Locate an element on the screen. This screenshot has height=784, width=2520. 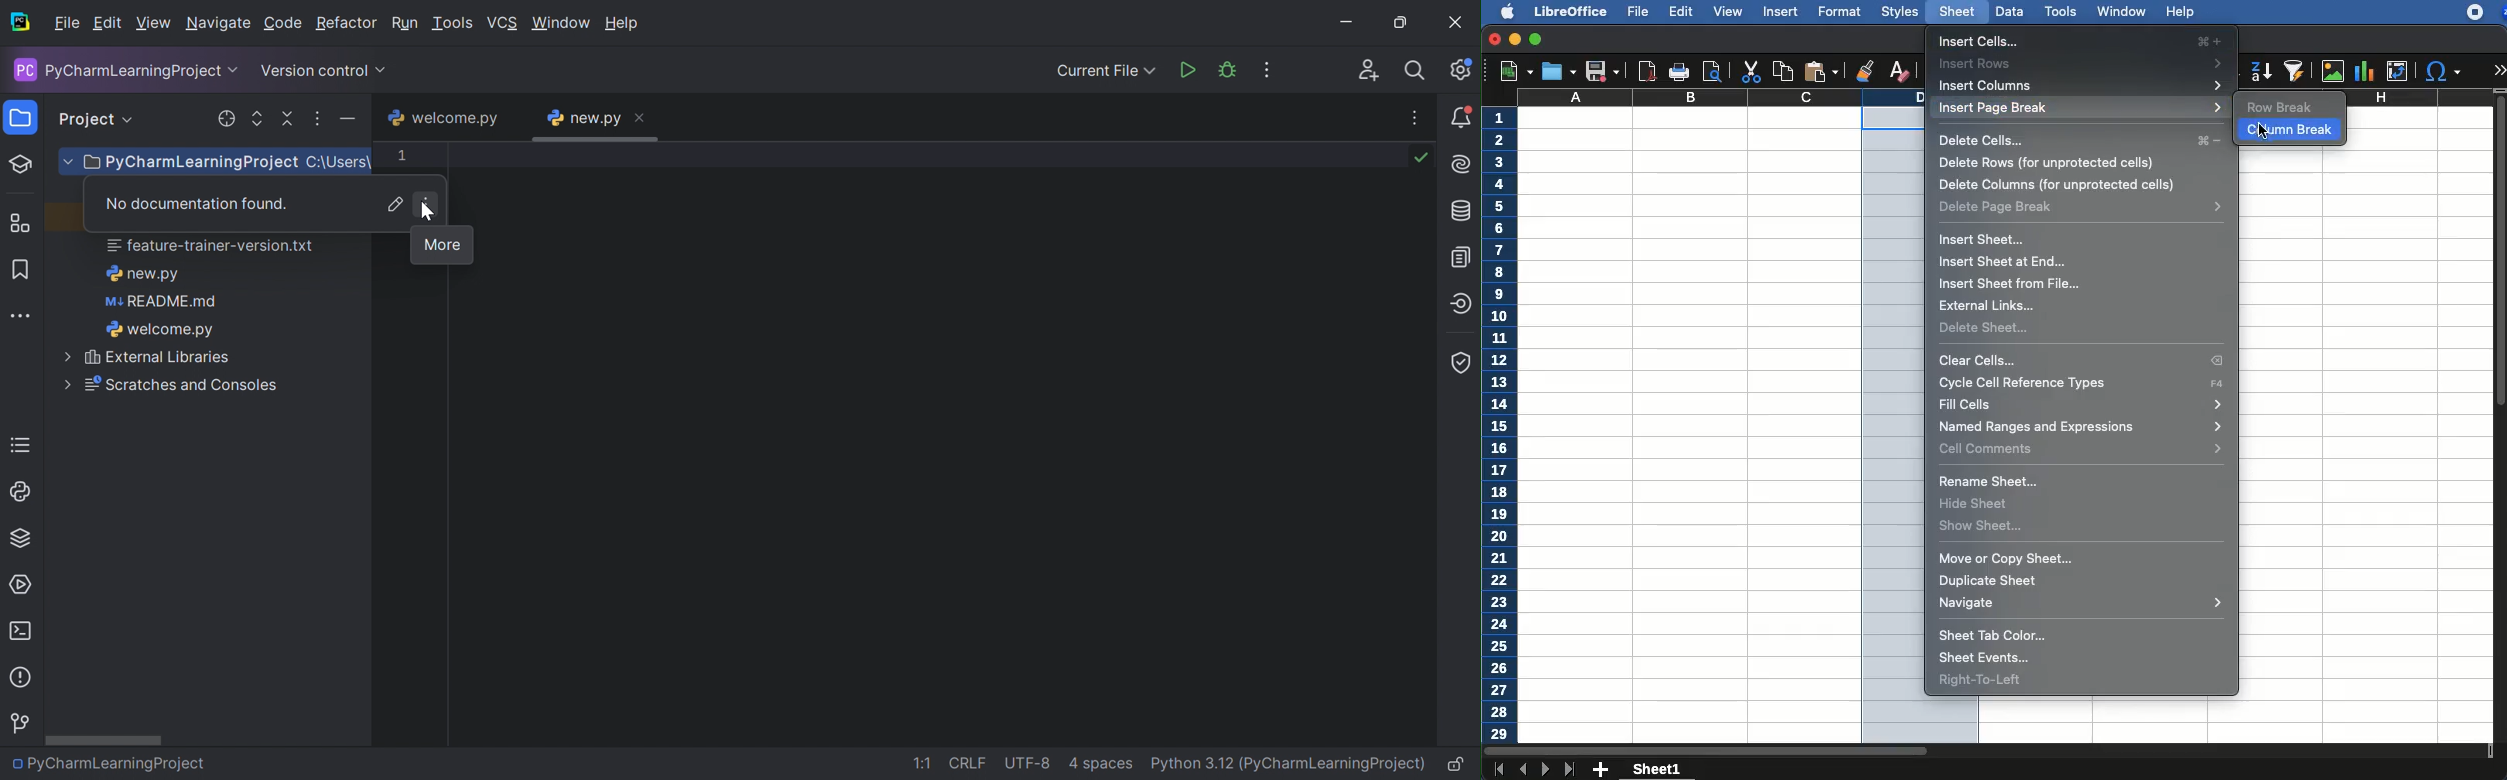
insert rows is located at coordinates (2084, 64).